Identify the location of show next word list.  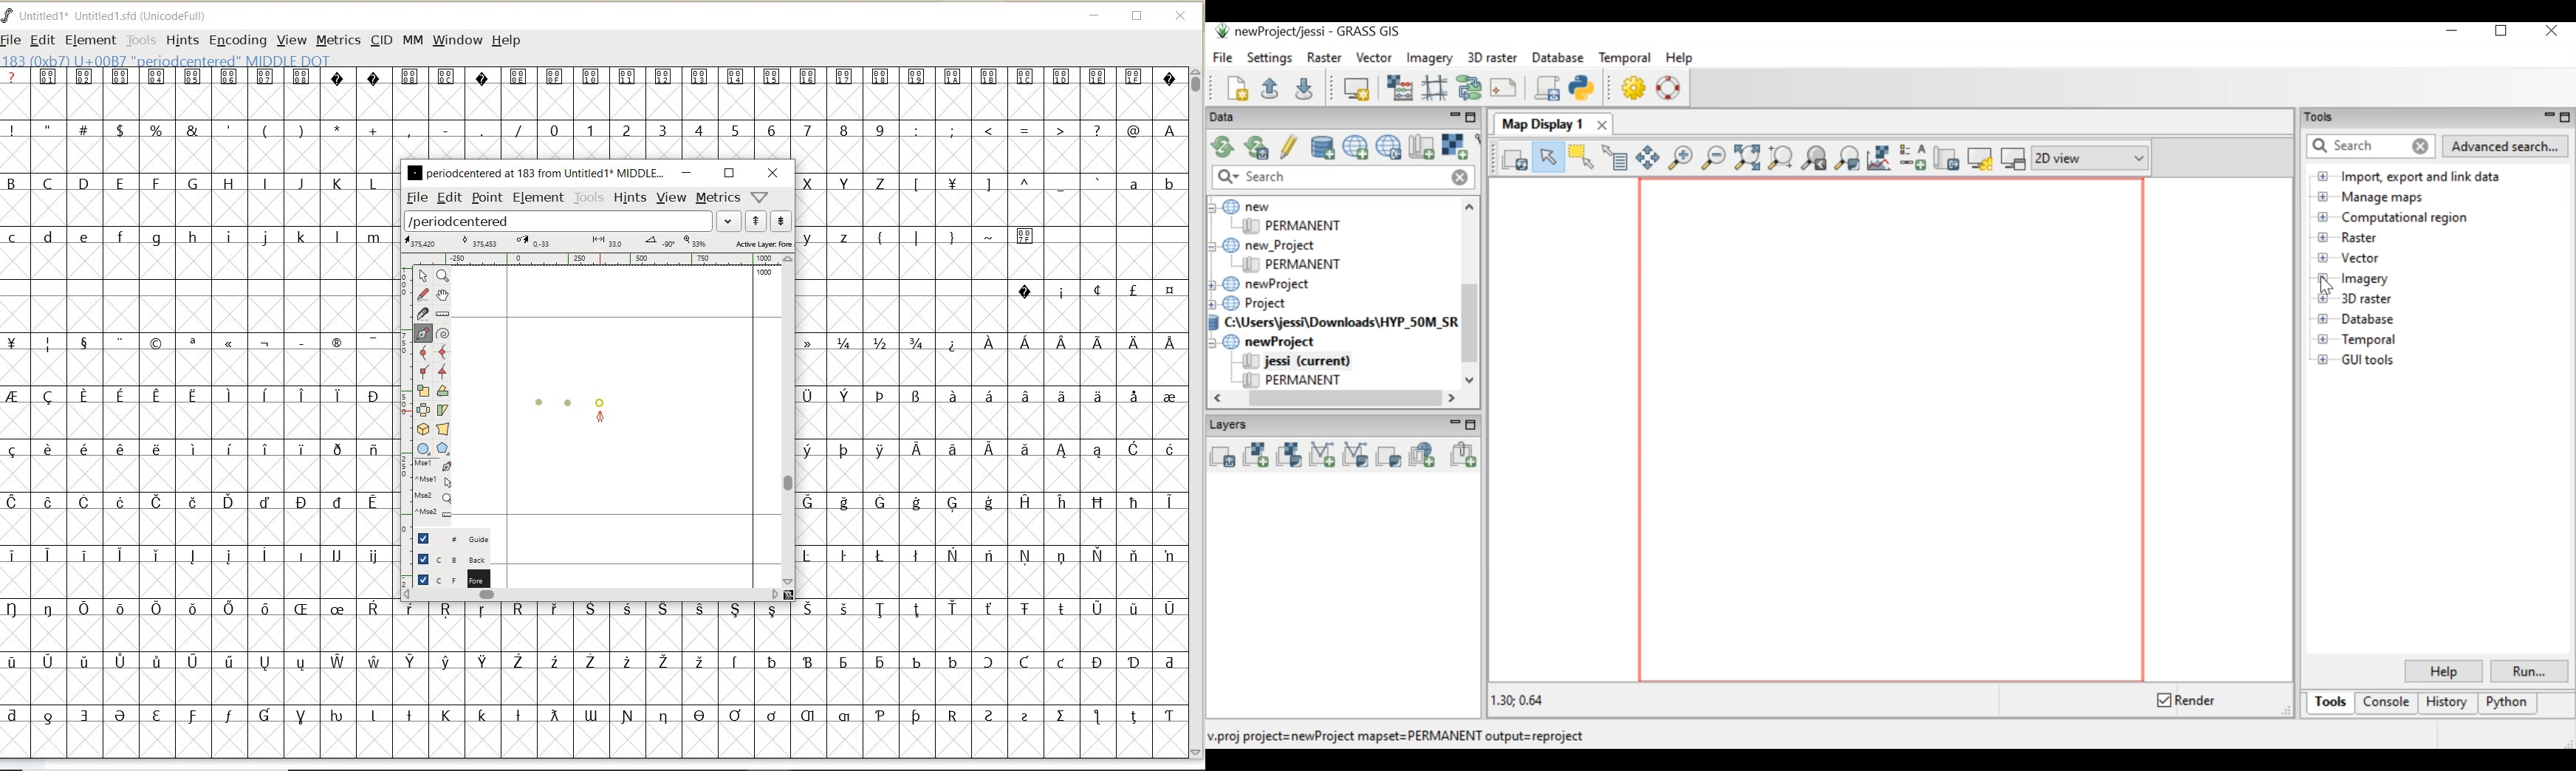
(783, 222).